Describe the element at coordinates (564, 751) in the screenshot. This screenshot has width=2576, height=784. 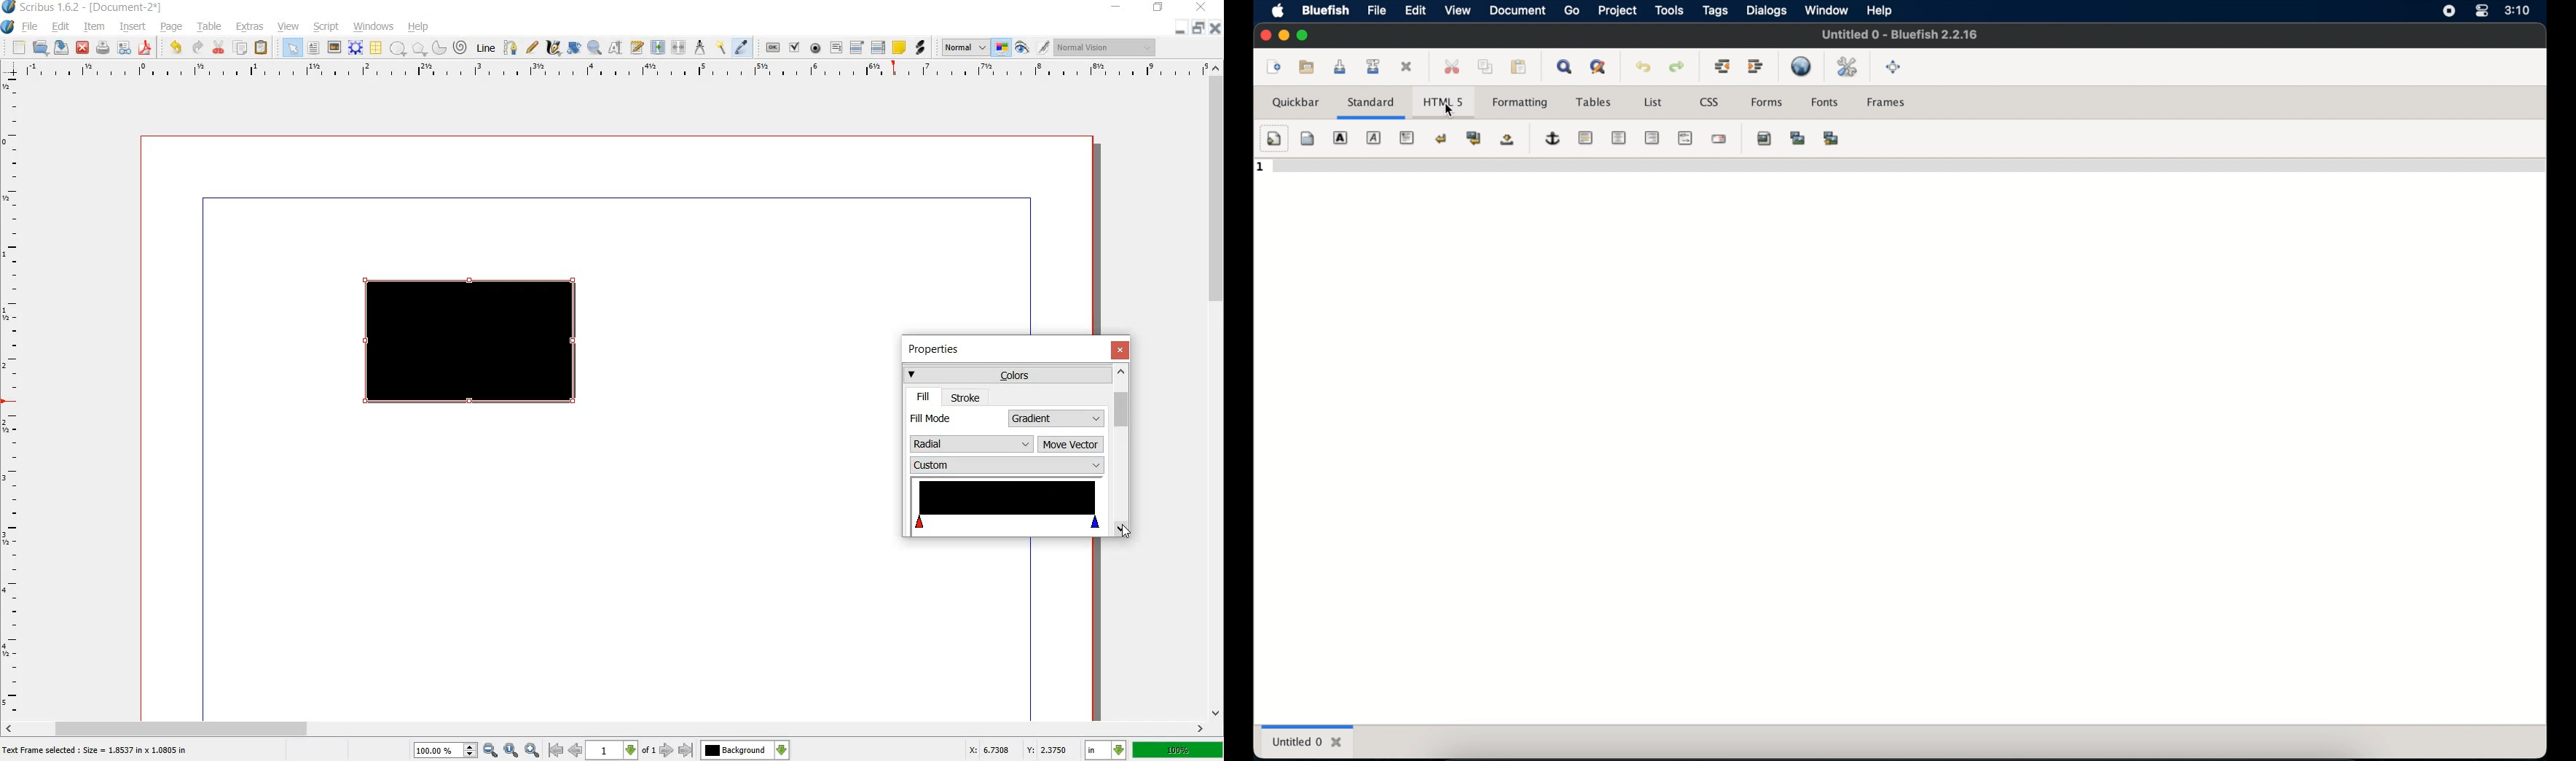
I see `go to previous or first page` at that location.